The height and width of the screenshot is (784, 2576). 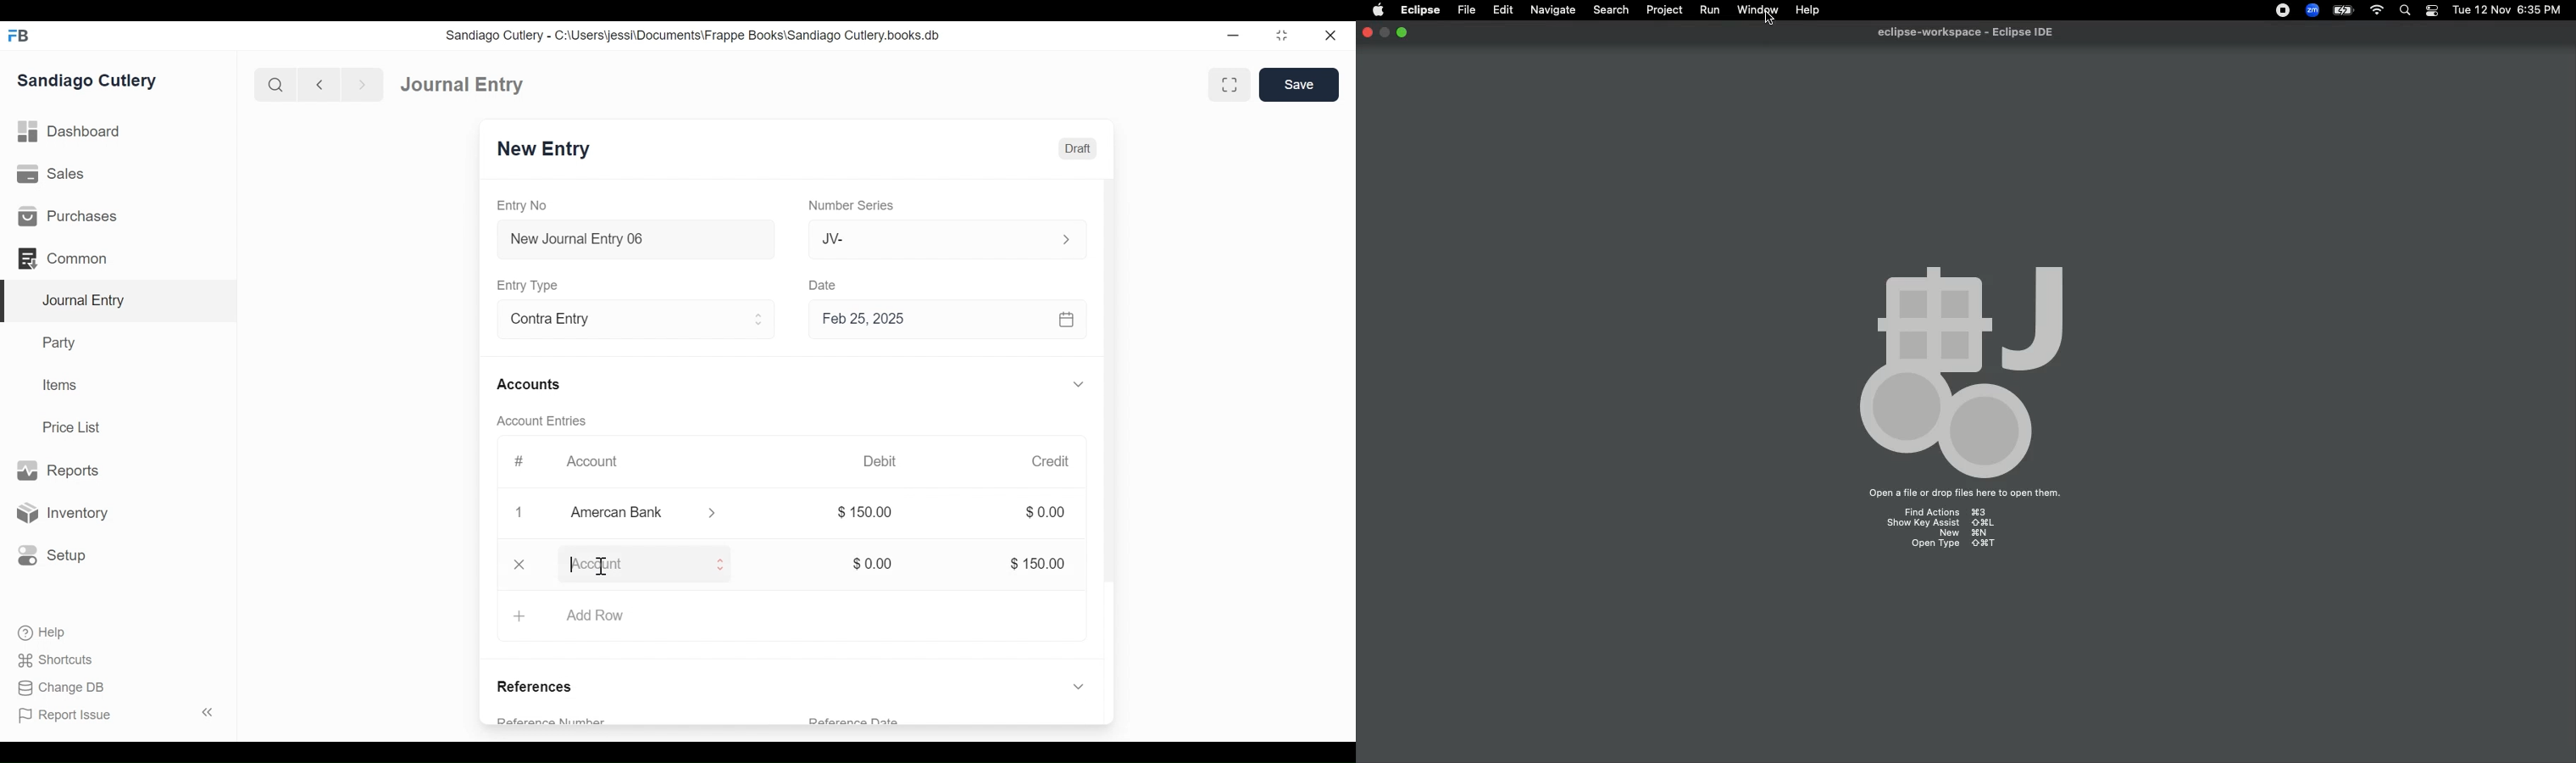 What do you see at coordinates (544, 149) in the screenshot?
I see `New Entry` at bounding box center [544, 149].